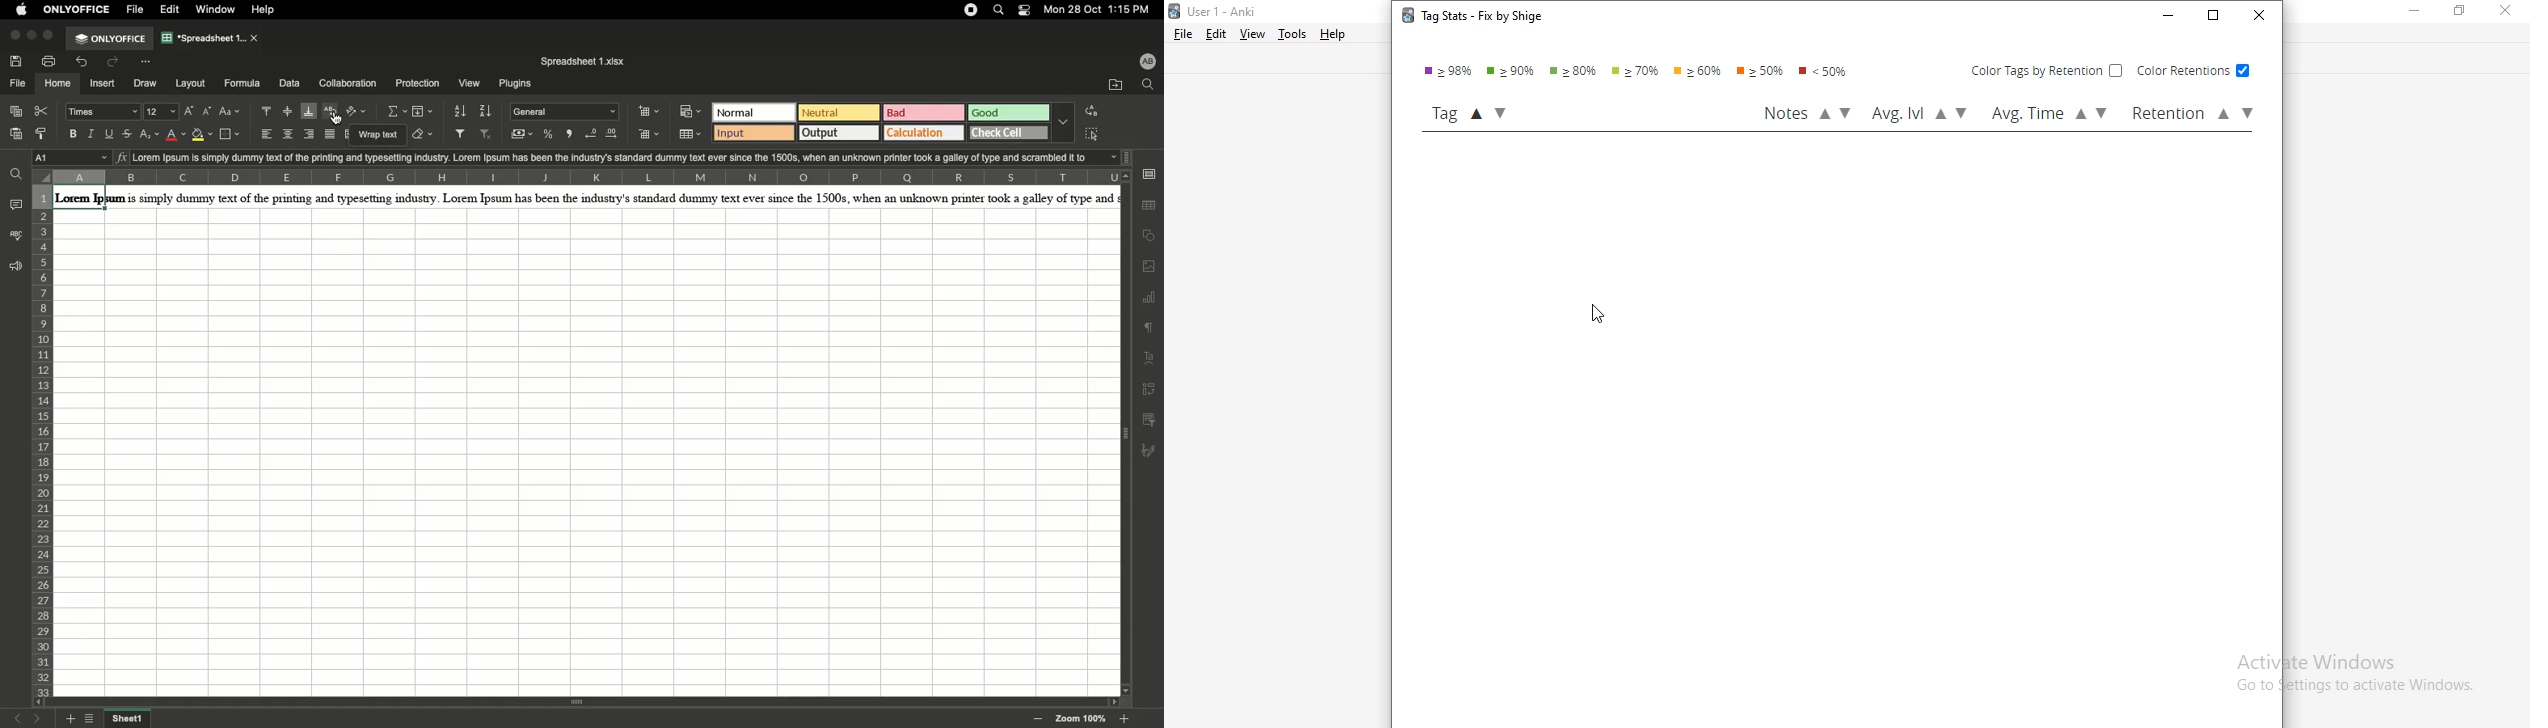  I want to click on Layout, so click(192, 83).